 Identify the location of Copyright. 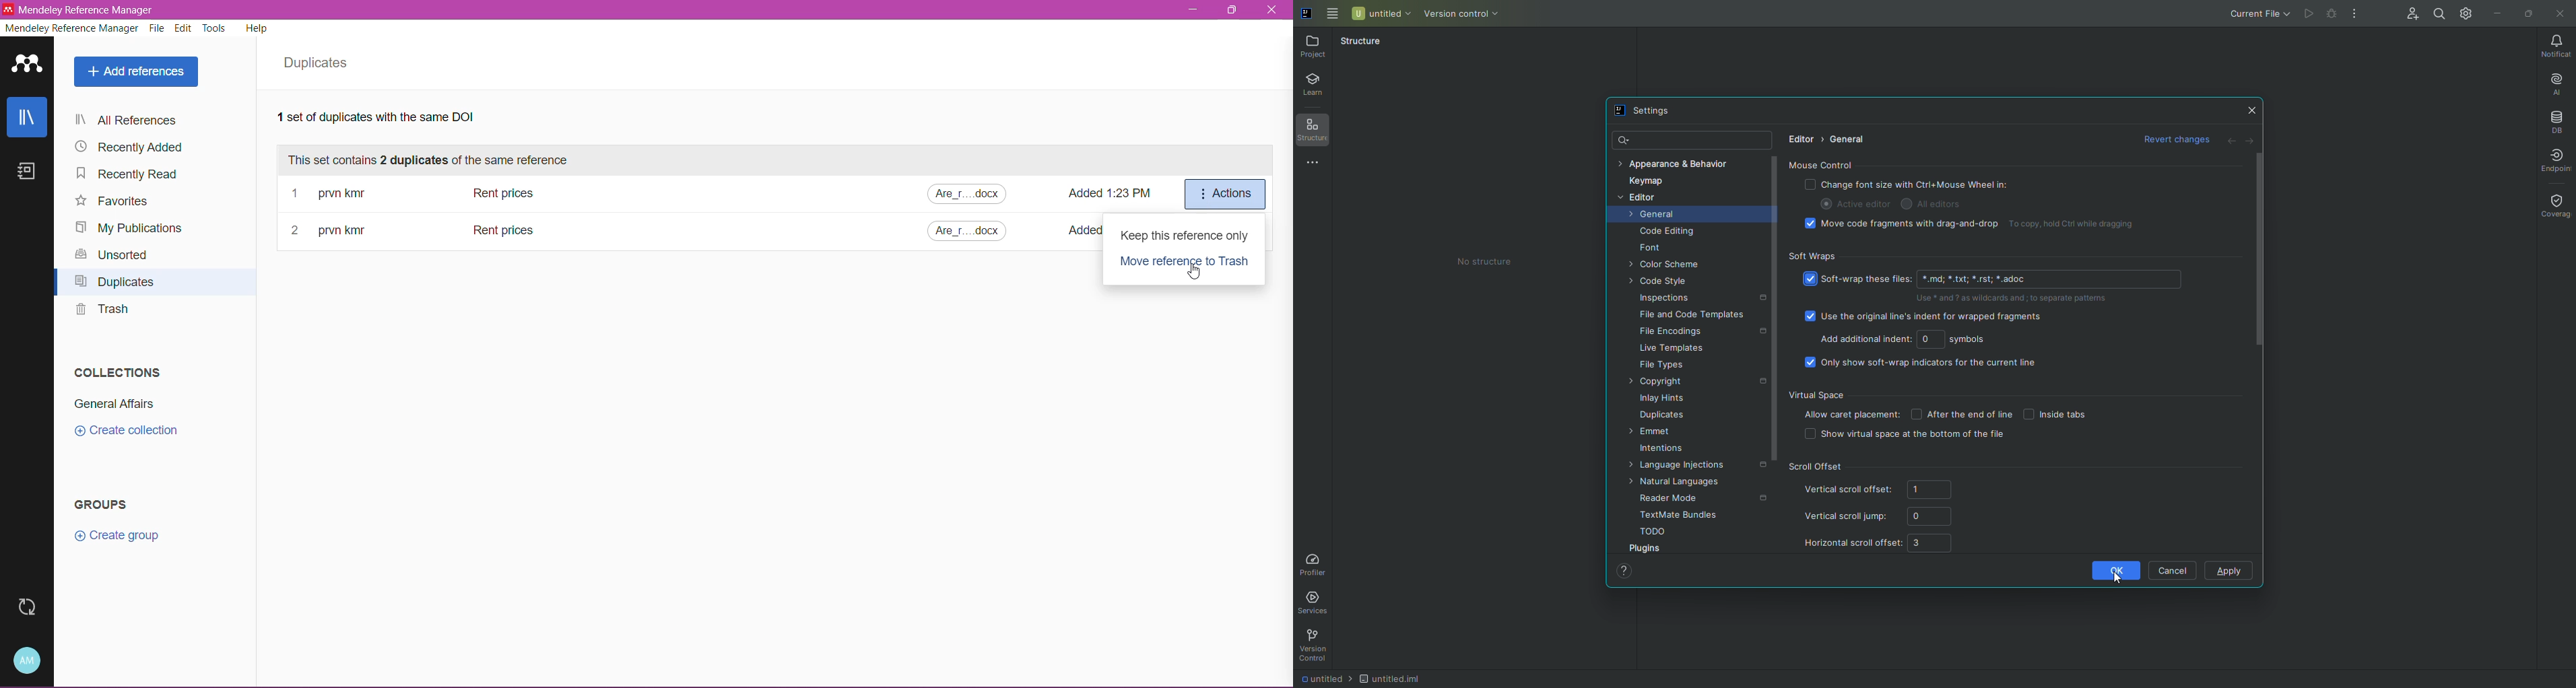
(1661, 383).